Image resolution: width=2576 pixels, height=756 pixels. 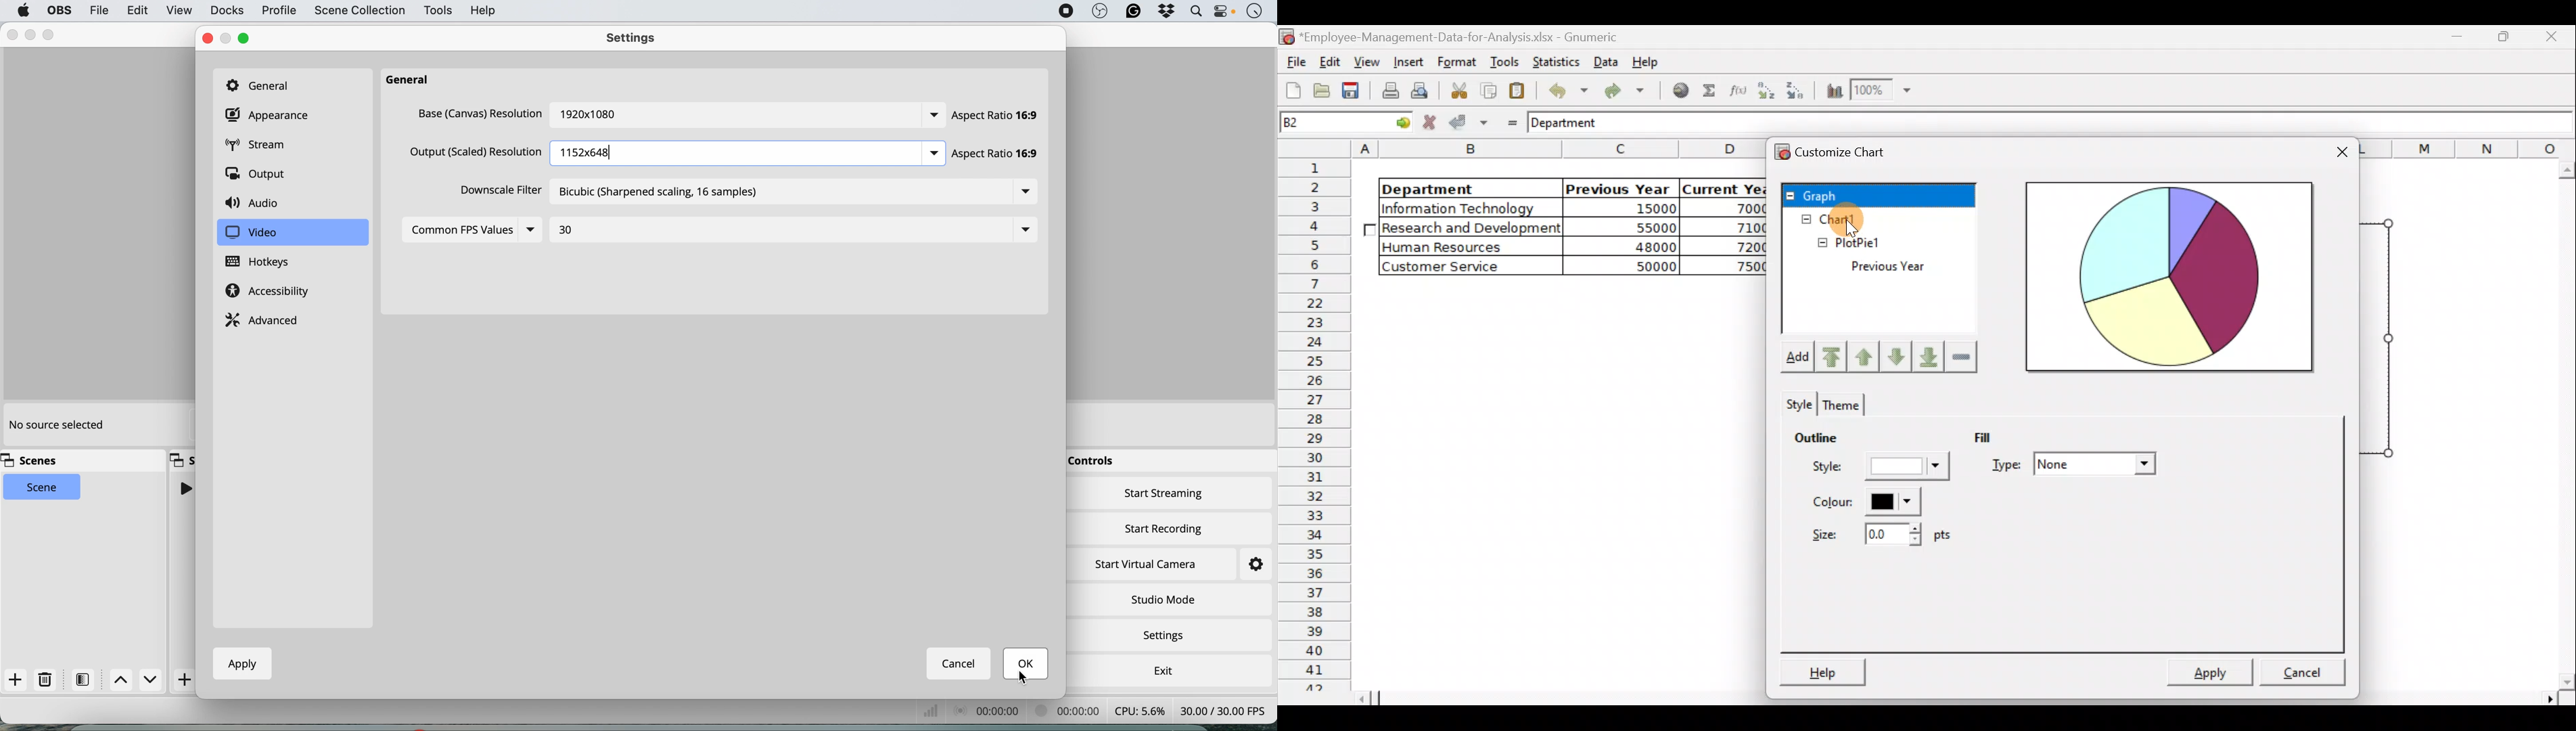 I want to click on output scaled resolution, so click(x=477, y=151).